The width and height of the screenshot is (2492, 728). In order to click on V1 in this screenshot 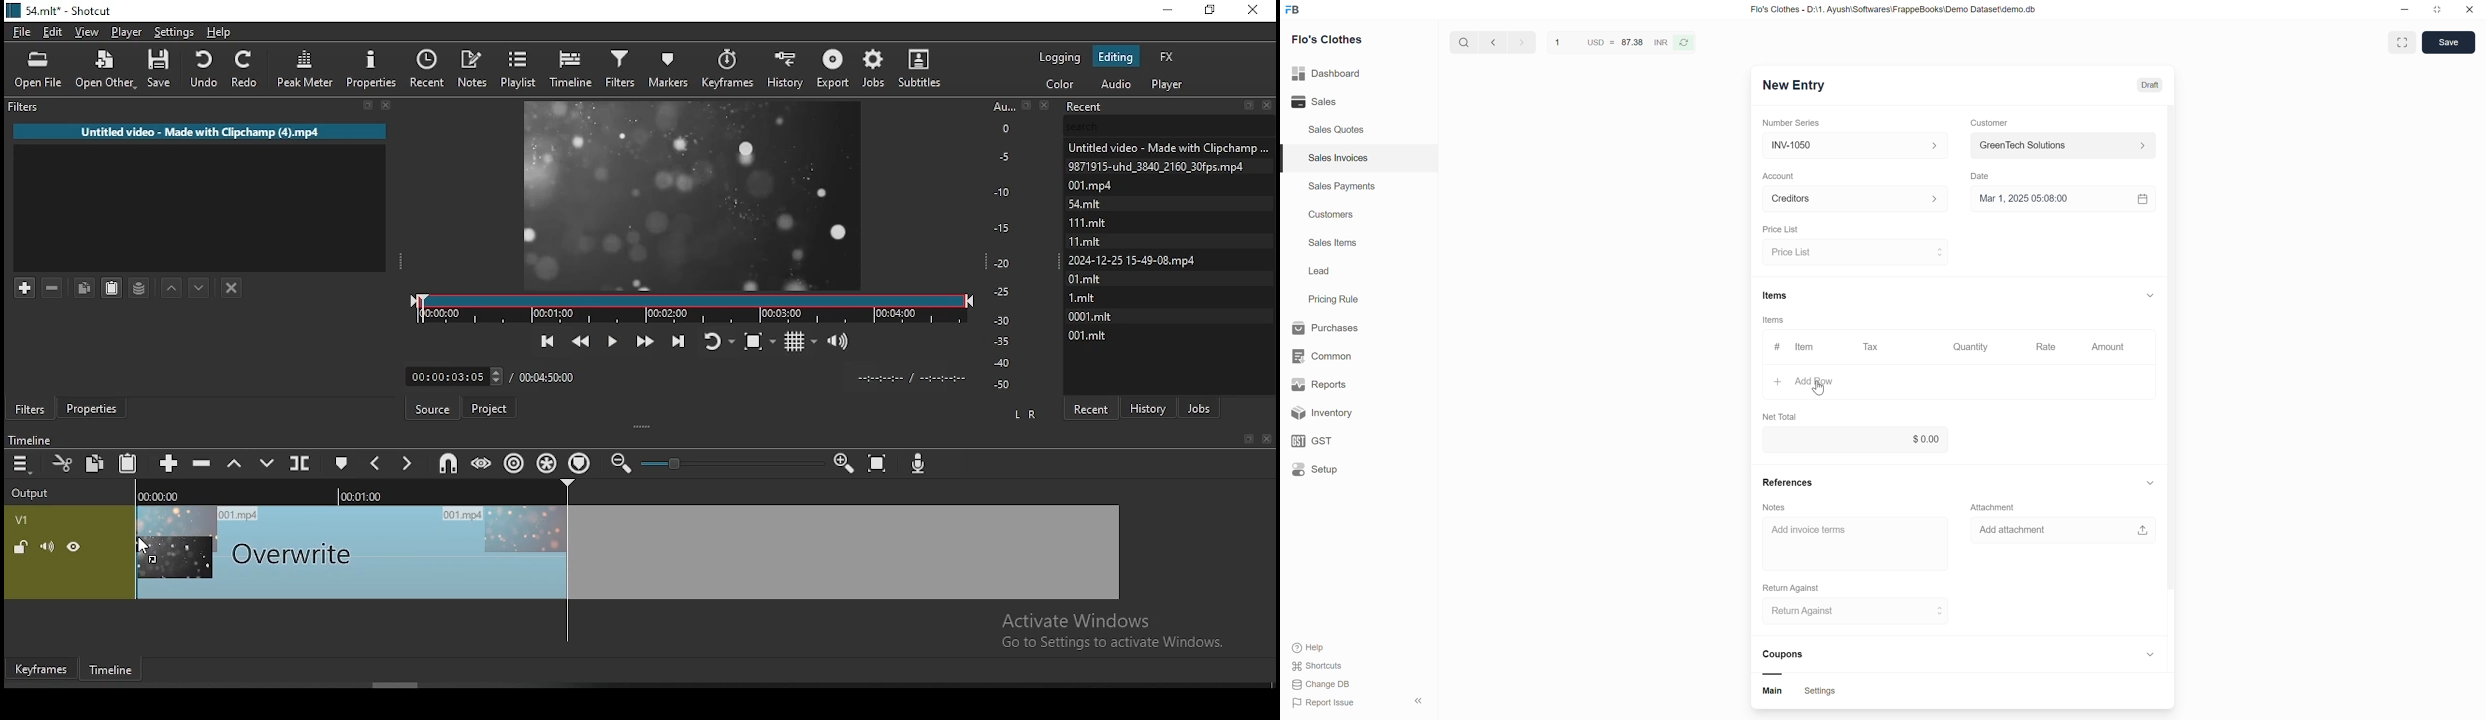, I will do `click(22, 521)`.